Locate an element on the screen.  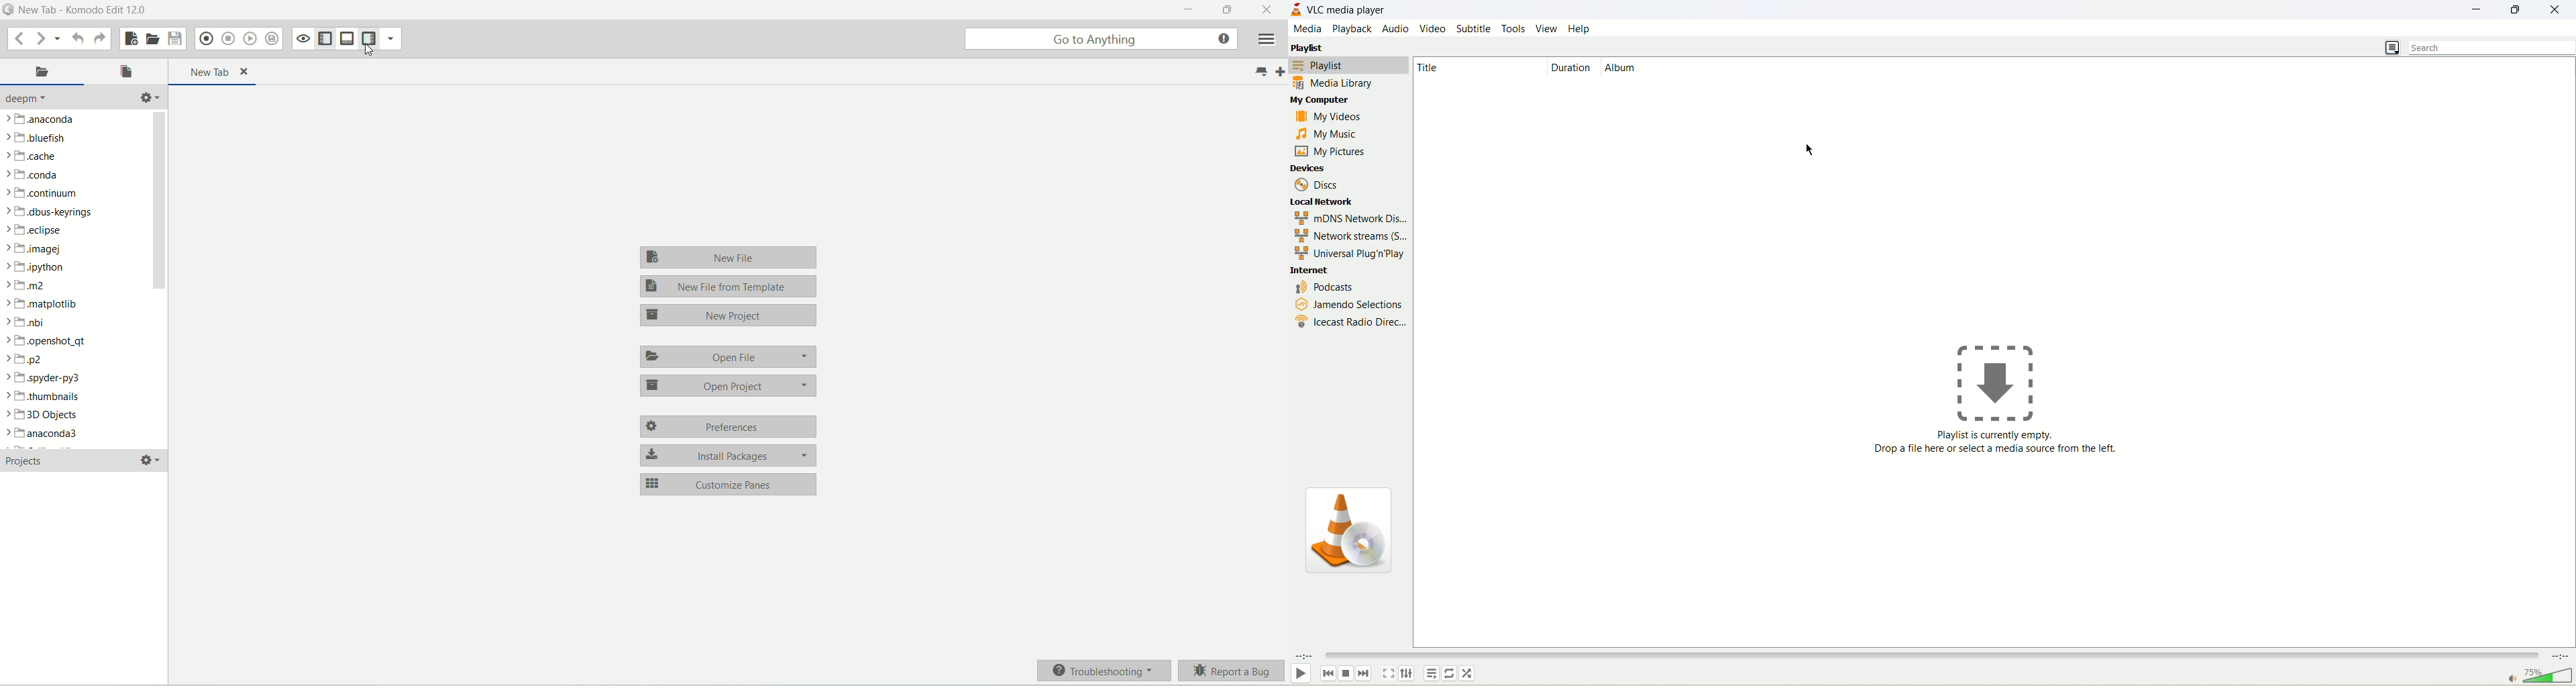
podcasts is located at coordinates (1322, 287).